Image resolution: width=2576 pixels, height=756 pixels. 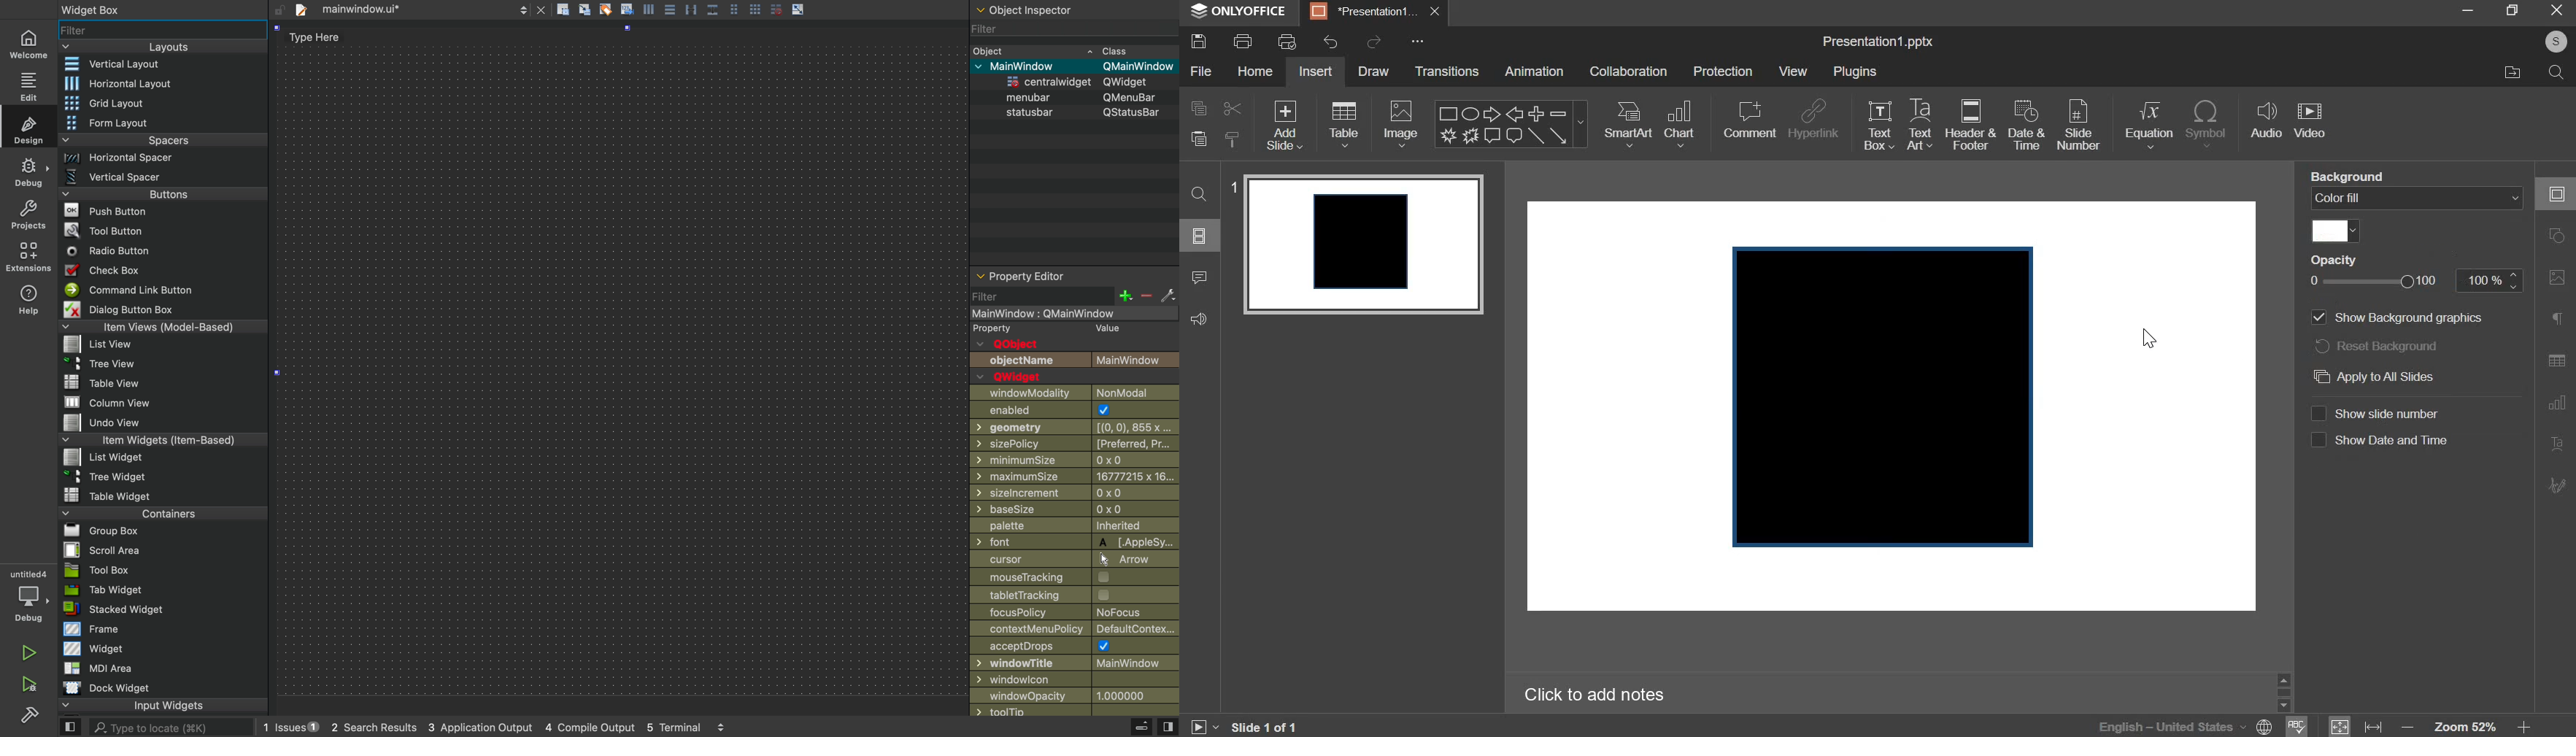 What do you see at coordinates (1330, 42) in the screenshot?
I see `undo` at bounding box center [1330, 42].